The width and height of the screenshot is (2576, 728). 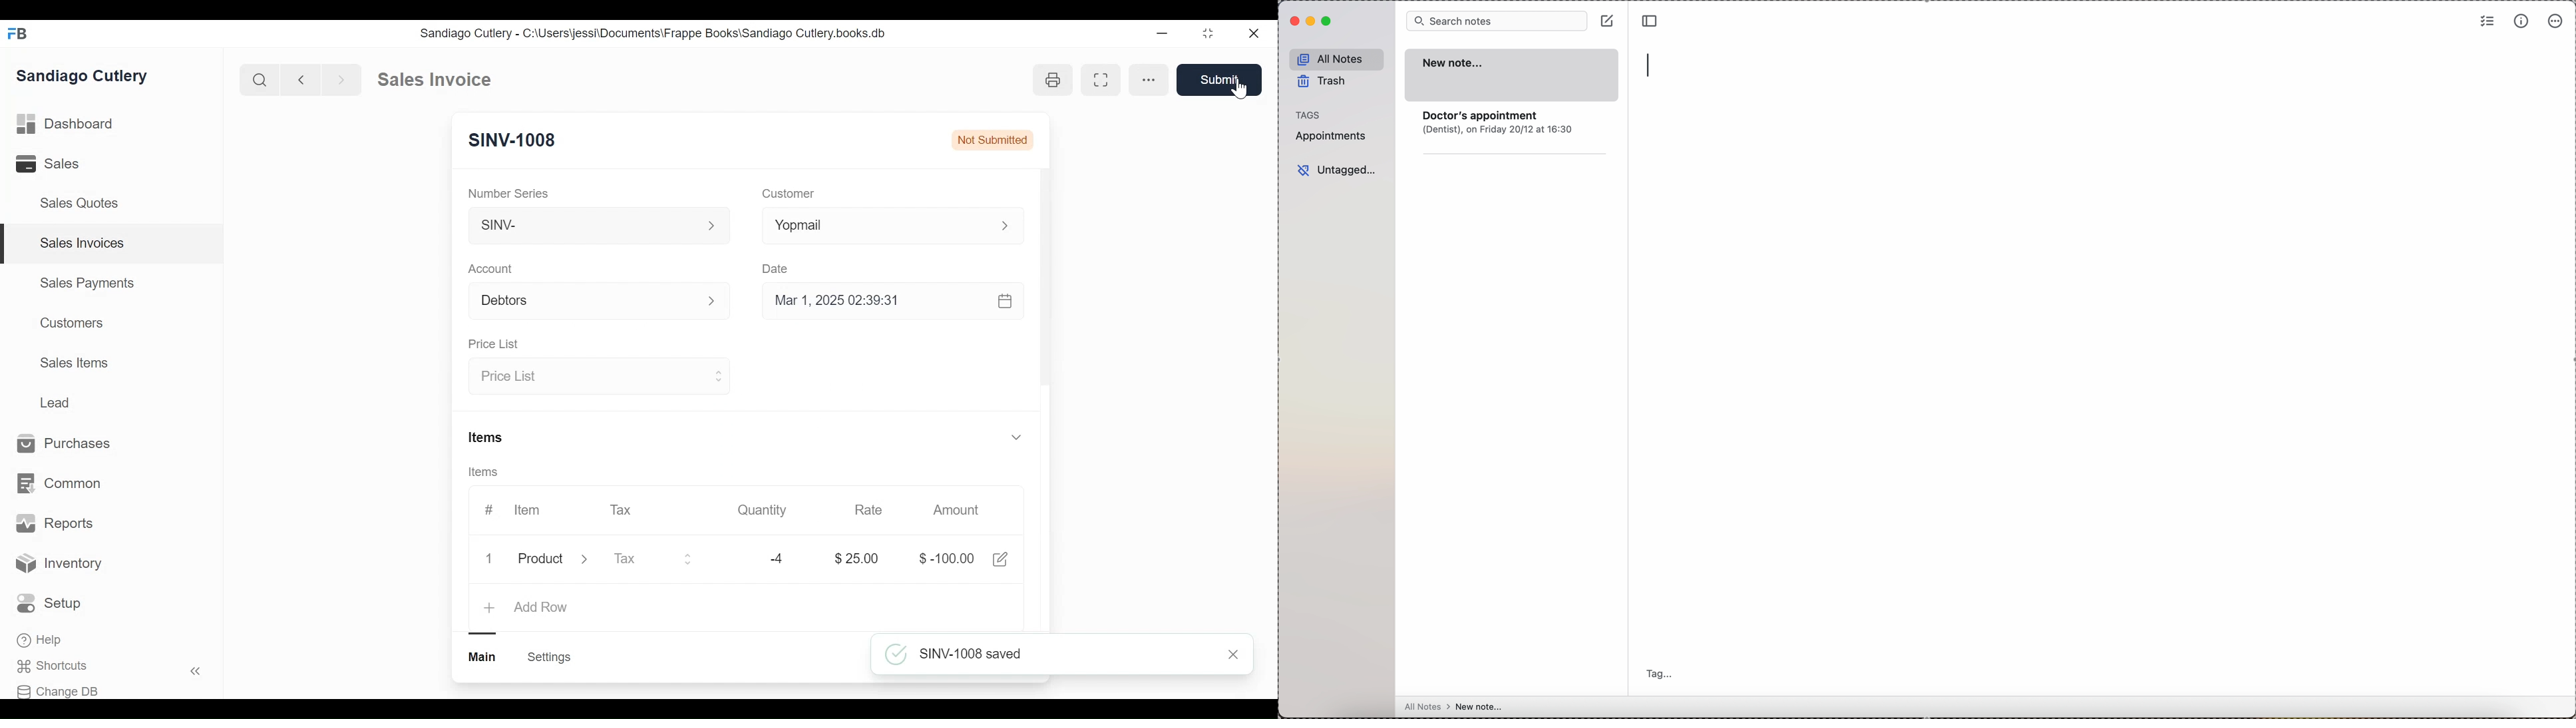 What do you see at coordinates (83, 75) in the screenshot?
I see `Sandiago Cutlery` at bounding box center [83, 75].